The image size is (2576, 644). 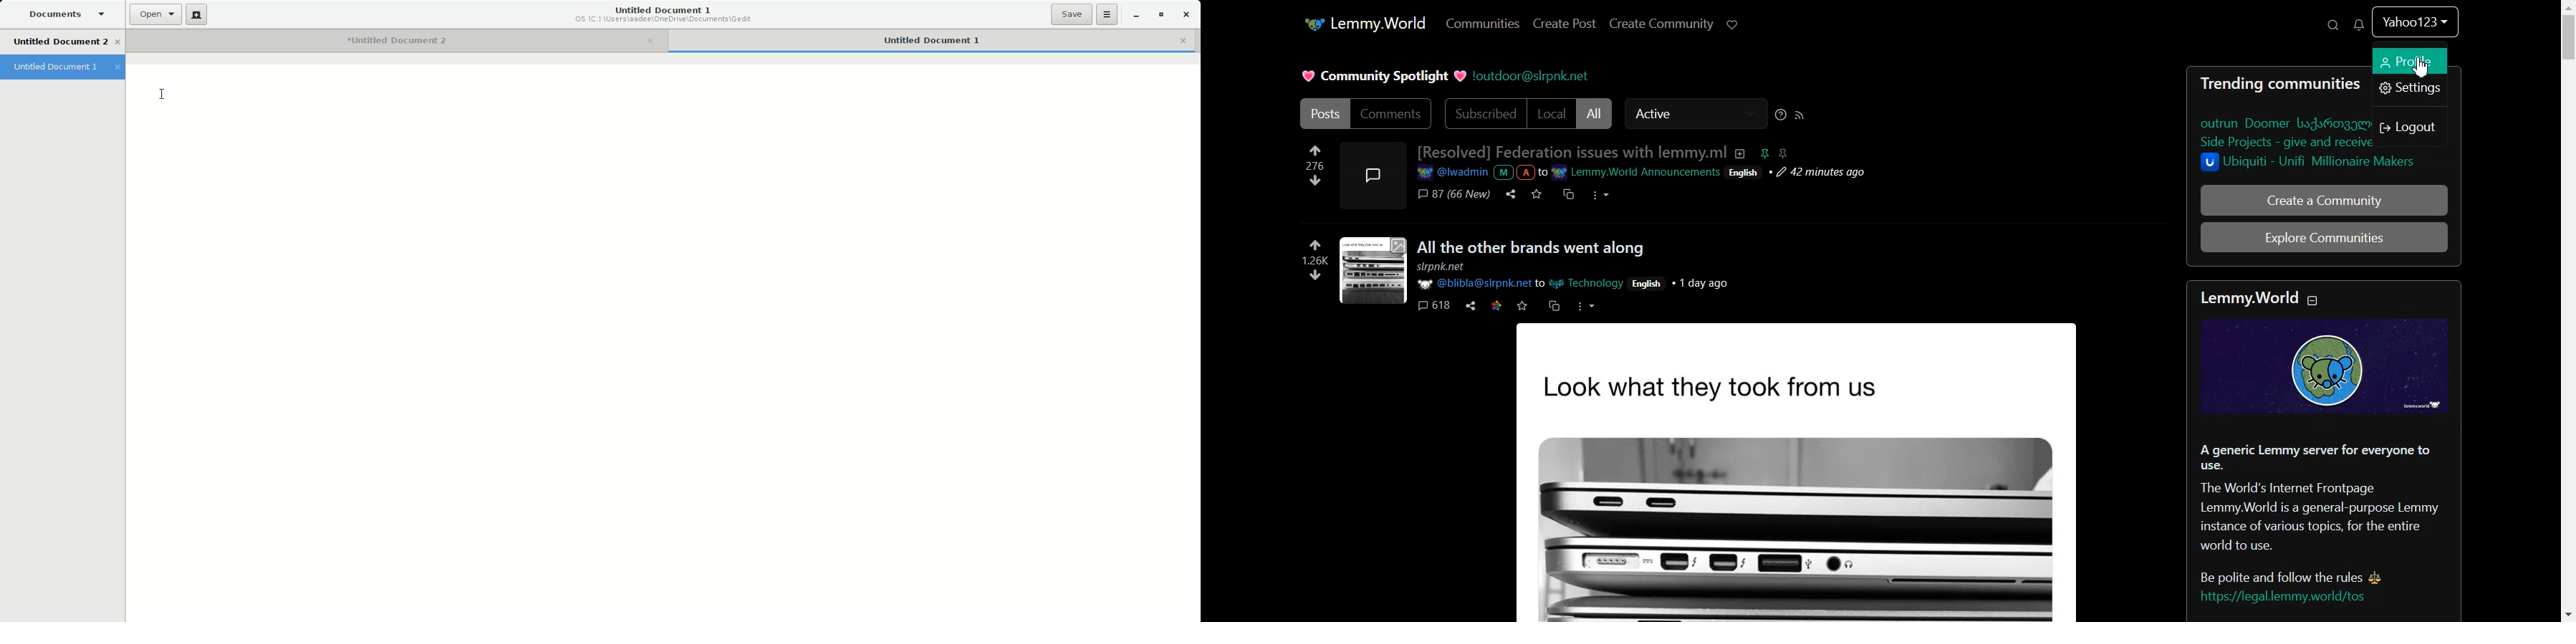 What do you see at coordinates (1496, 306) in the screenshot?
I see `link` at bounding box center [1496, 306].